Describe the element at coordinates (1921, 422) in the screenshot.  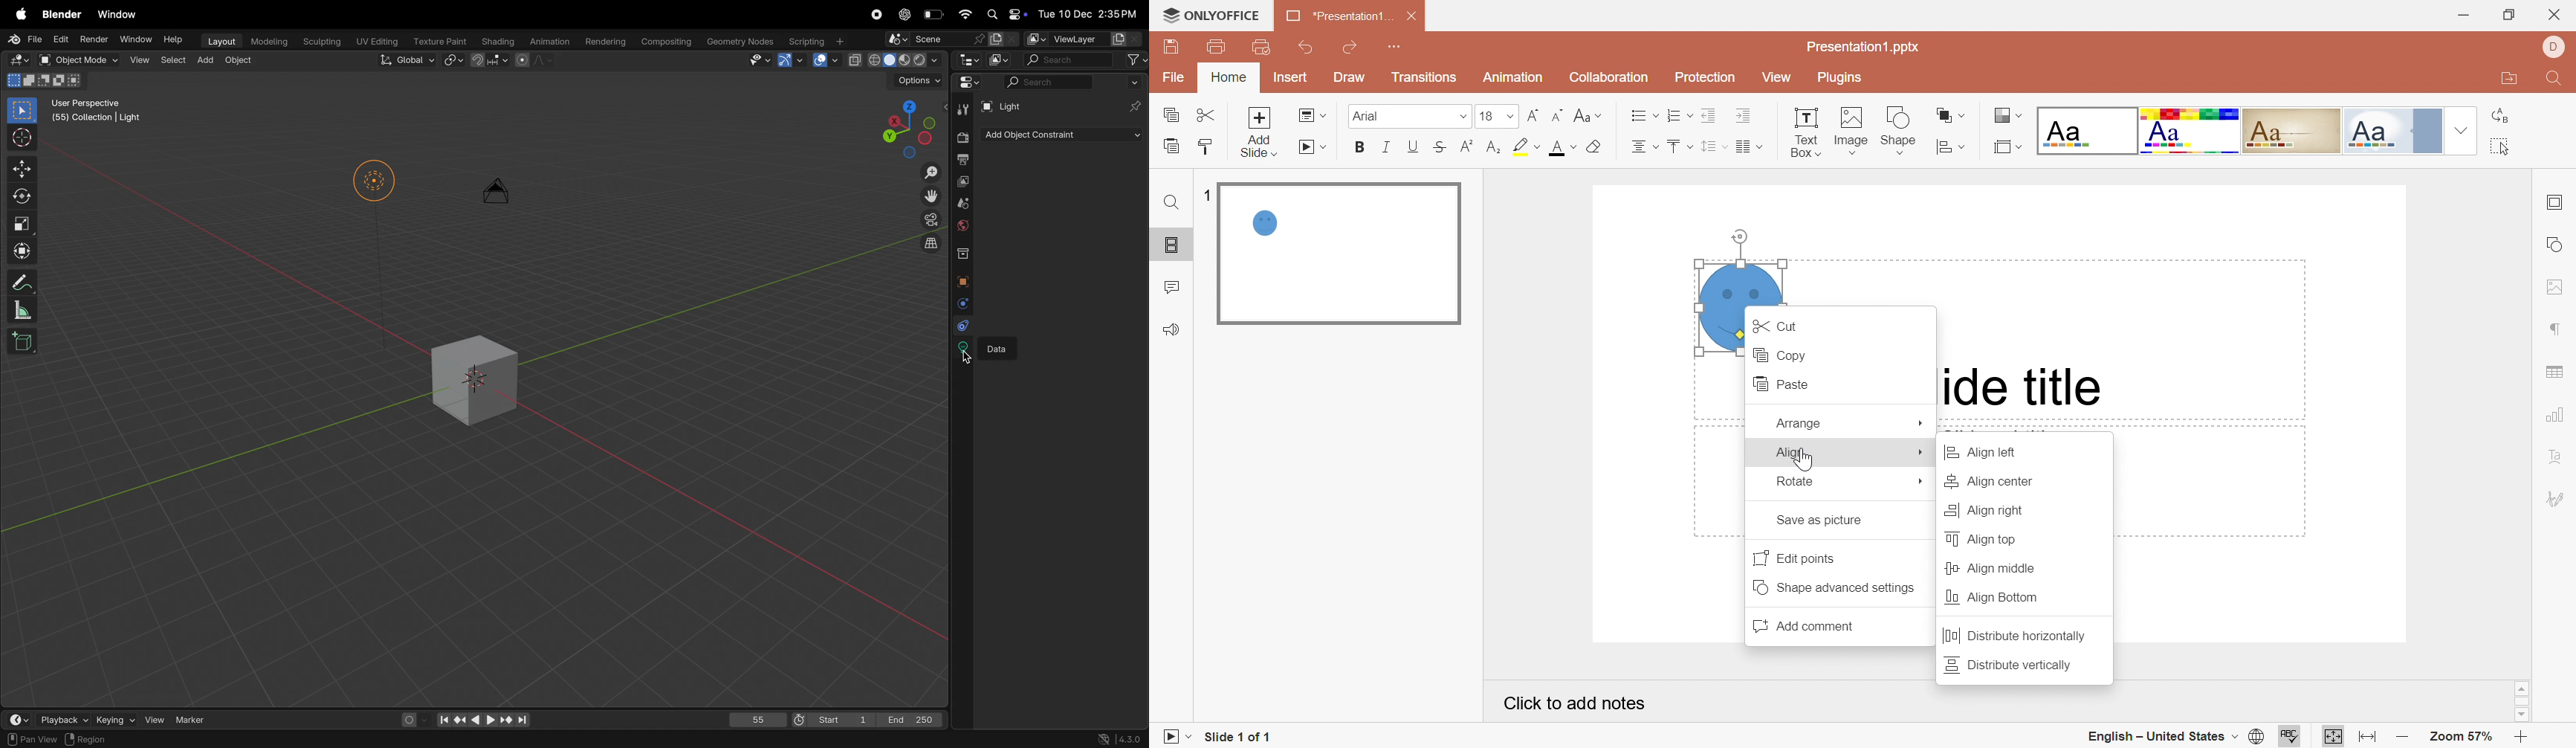
I see `More` at that location.